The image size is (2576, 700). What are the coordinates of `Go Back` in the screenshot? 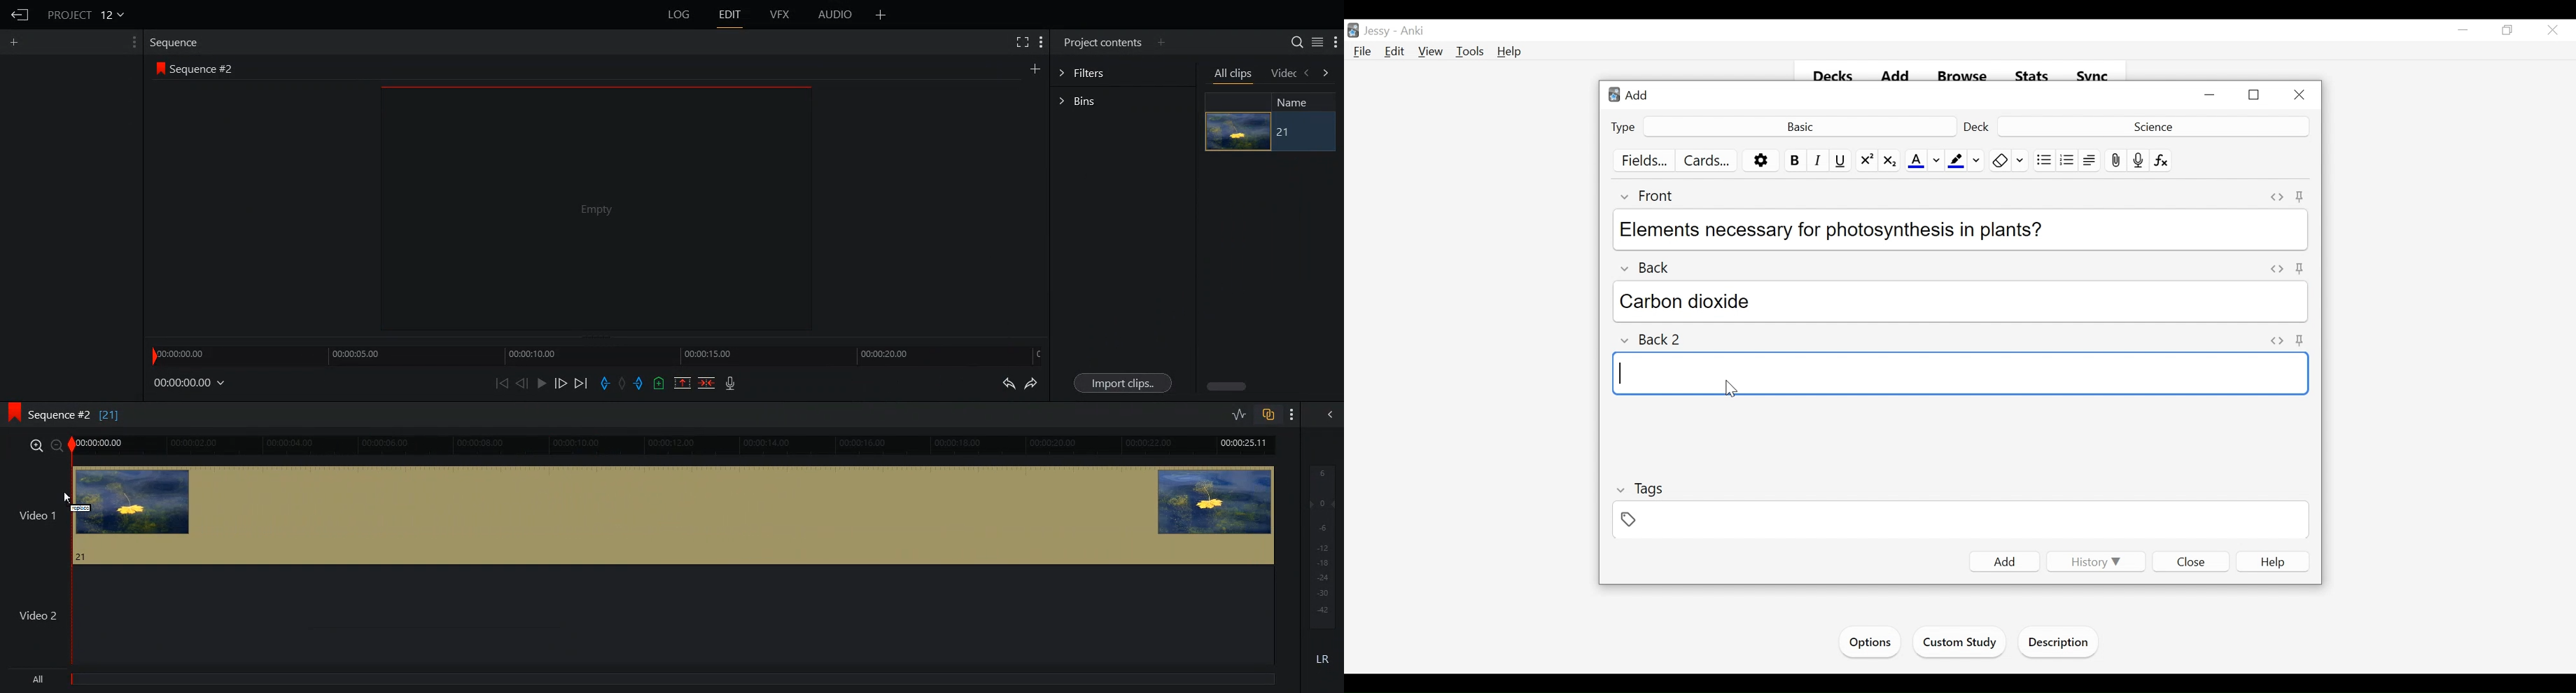 It's located at (20, 14).